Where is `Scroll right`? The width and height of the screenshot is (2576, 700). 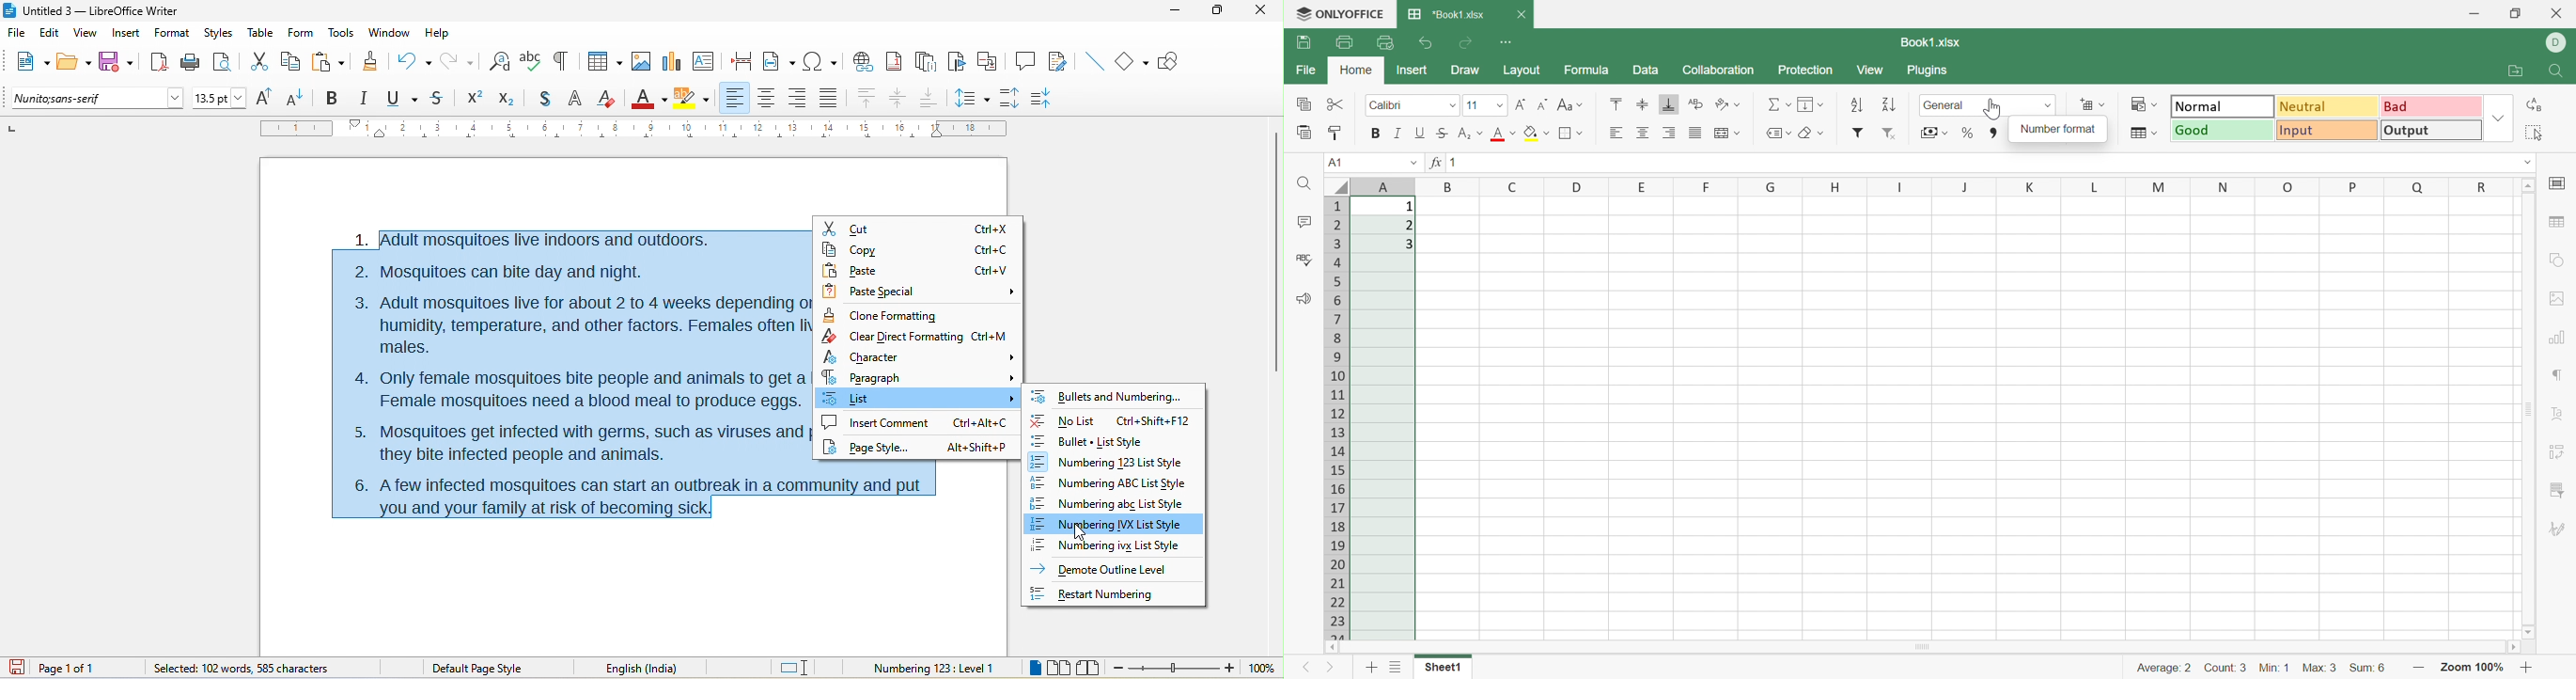 Scroll right is located at coordinates (2516, 649).